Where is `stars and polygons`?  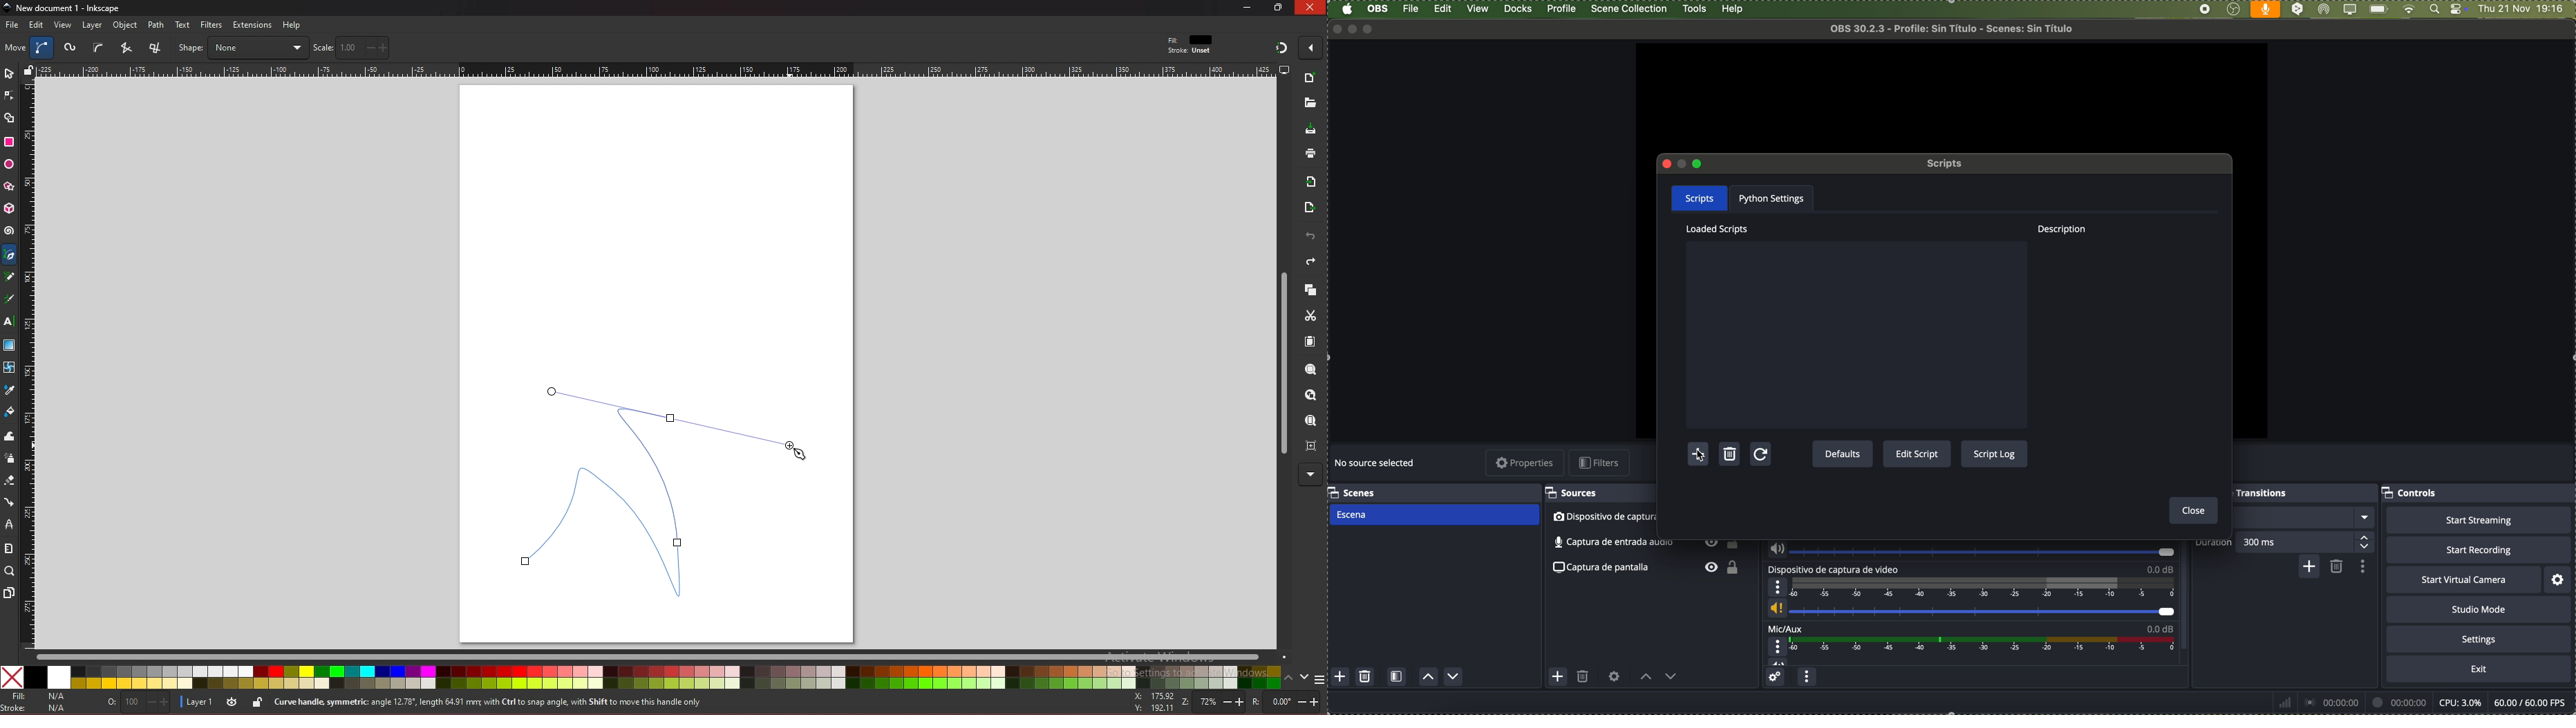
stars and polygons is located at coordinates (10, 187).